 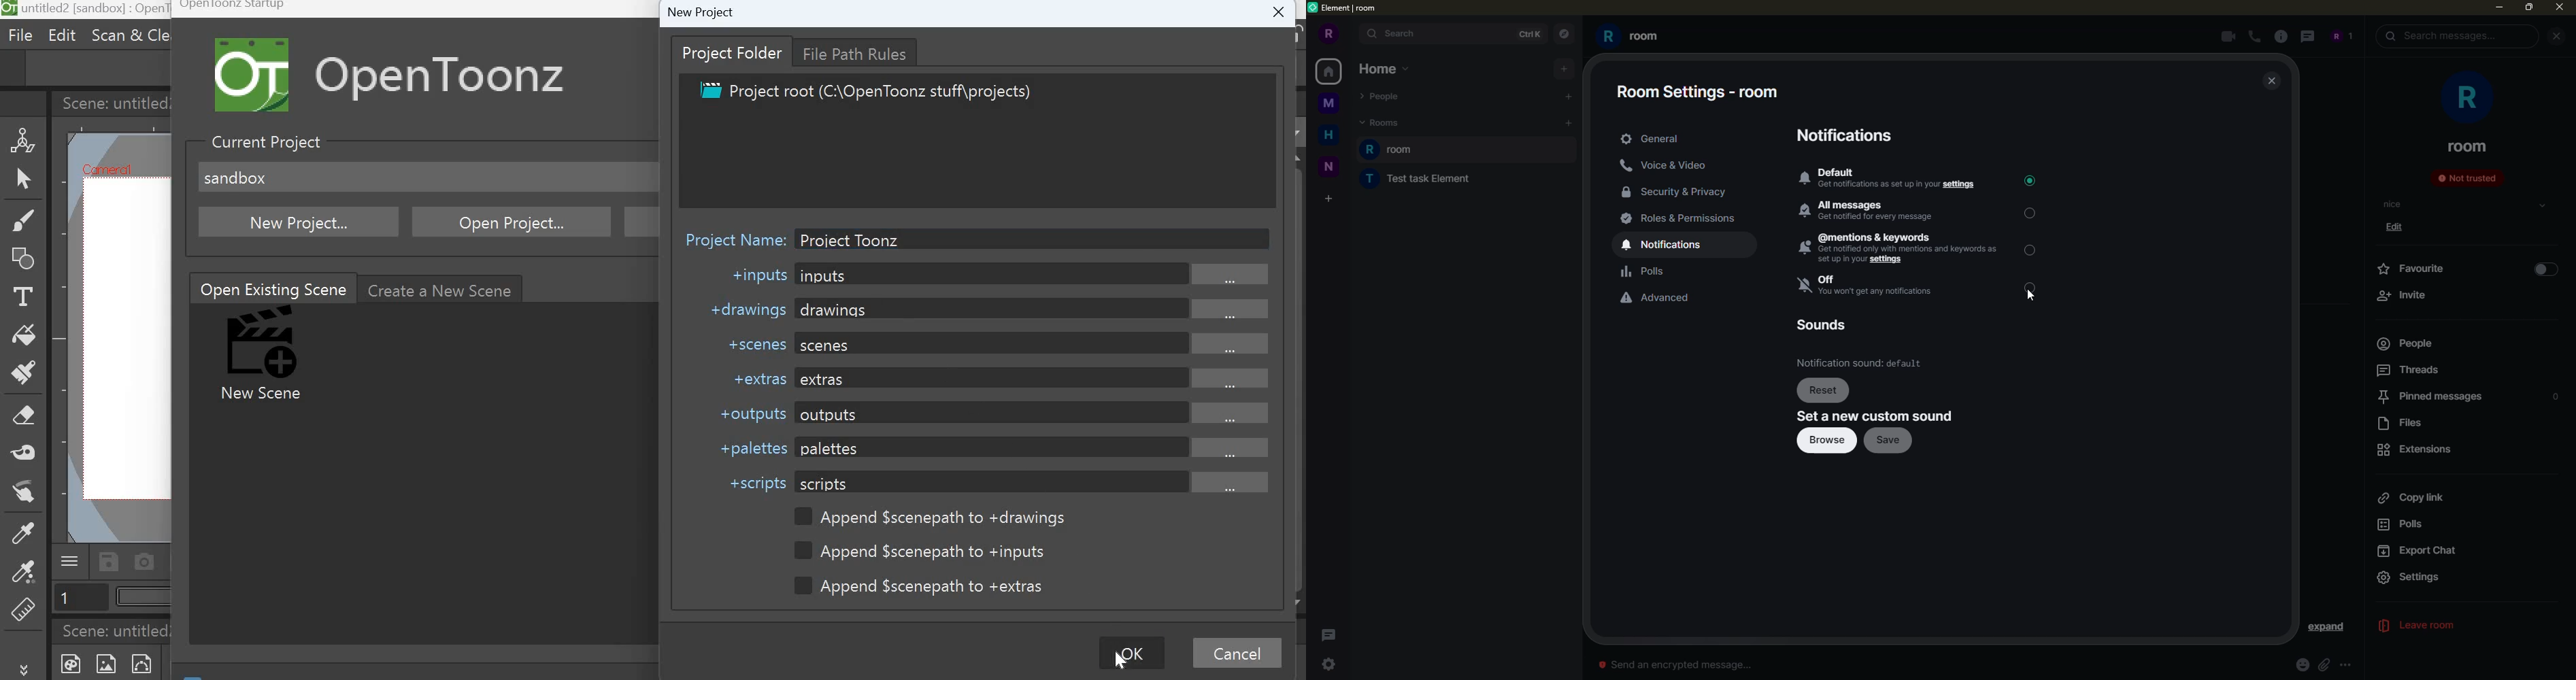 I want to click on H, so click(x=1328, y=135).